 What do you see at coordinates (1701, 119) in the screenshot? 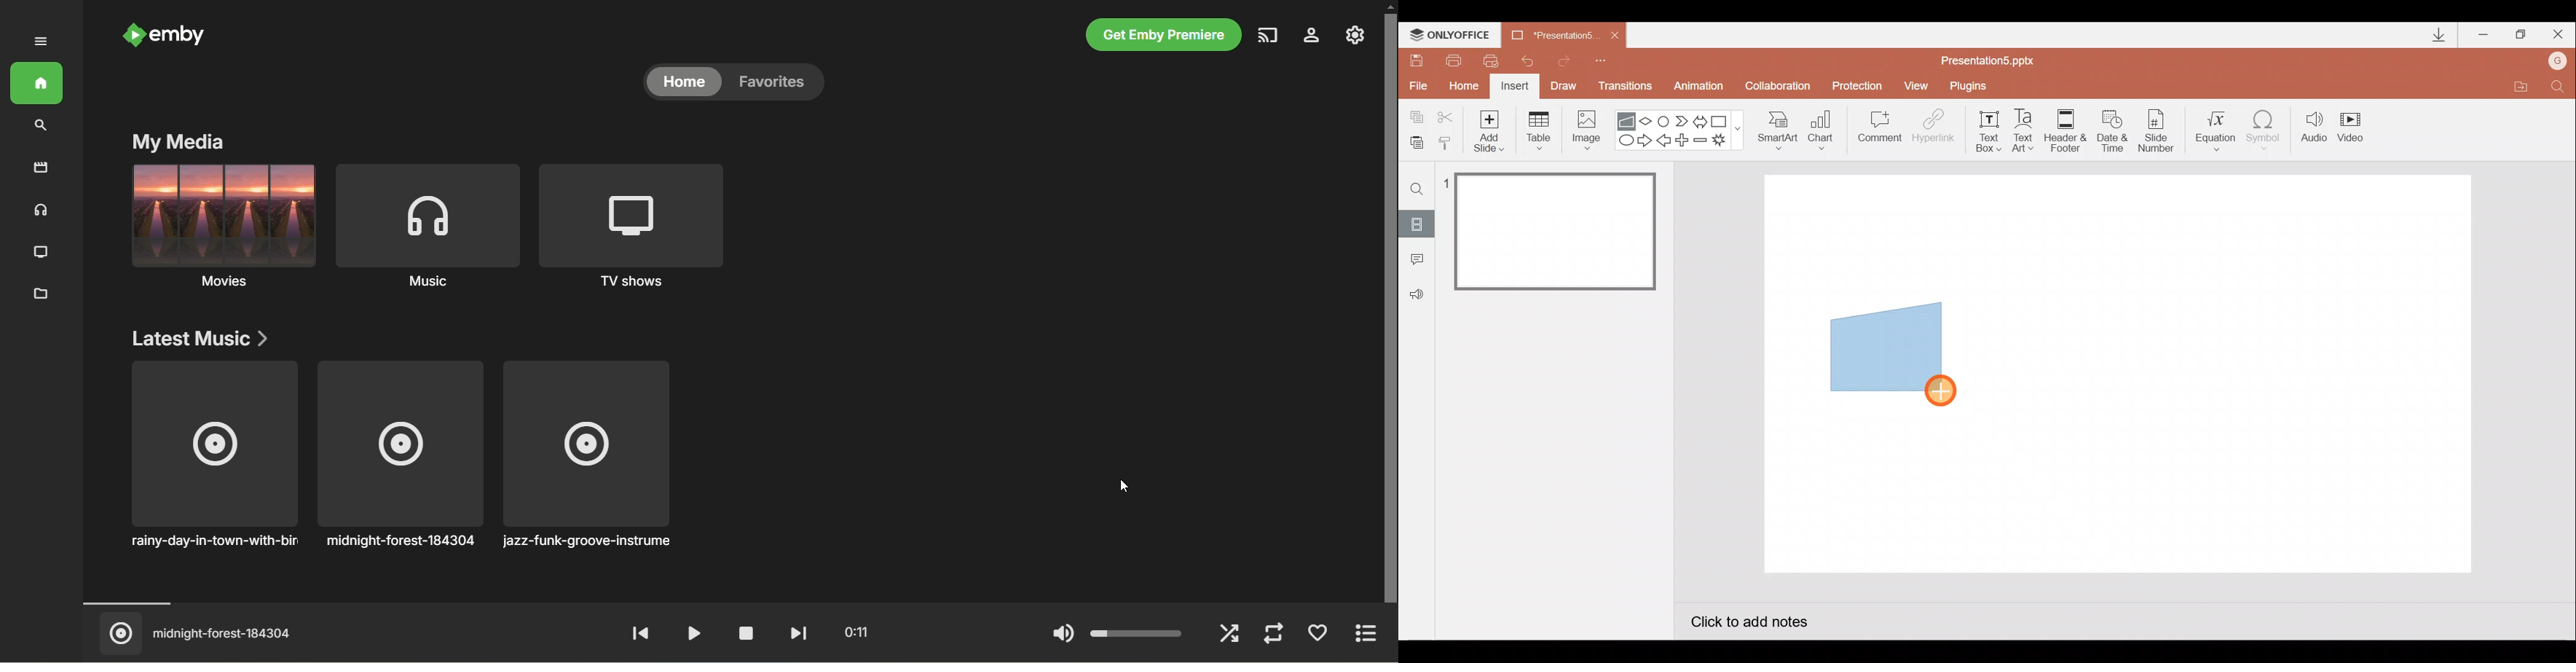
I see `Left right arrow` at bounding box center [1701, 119].